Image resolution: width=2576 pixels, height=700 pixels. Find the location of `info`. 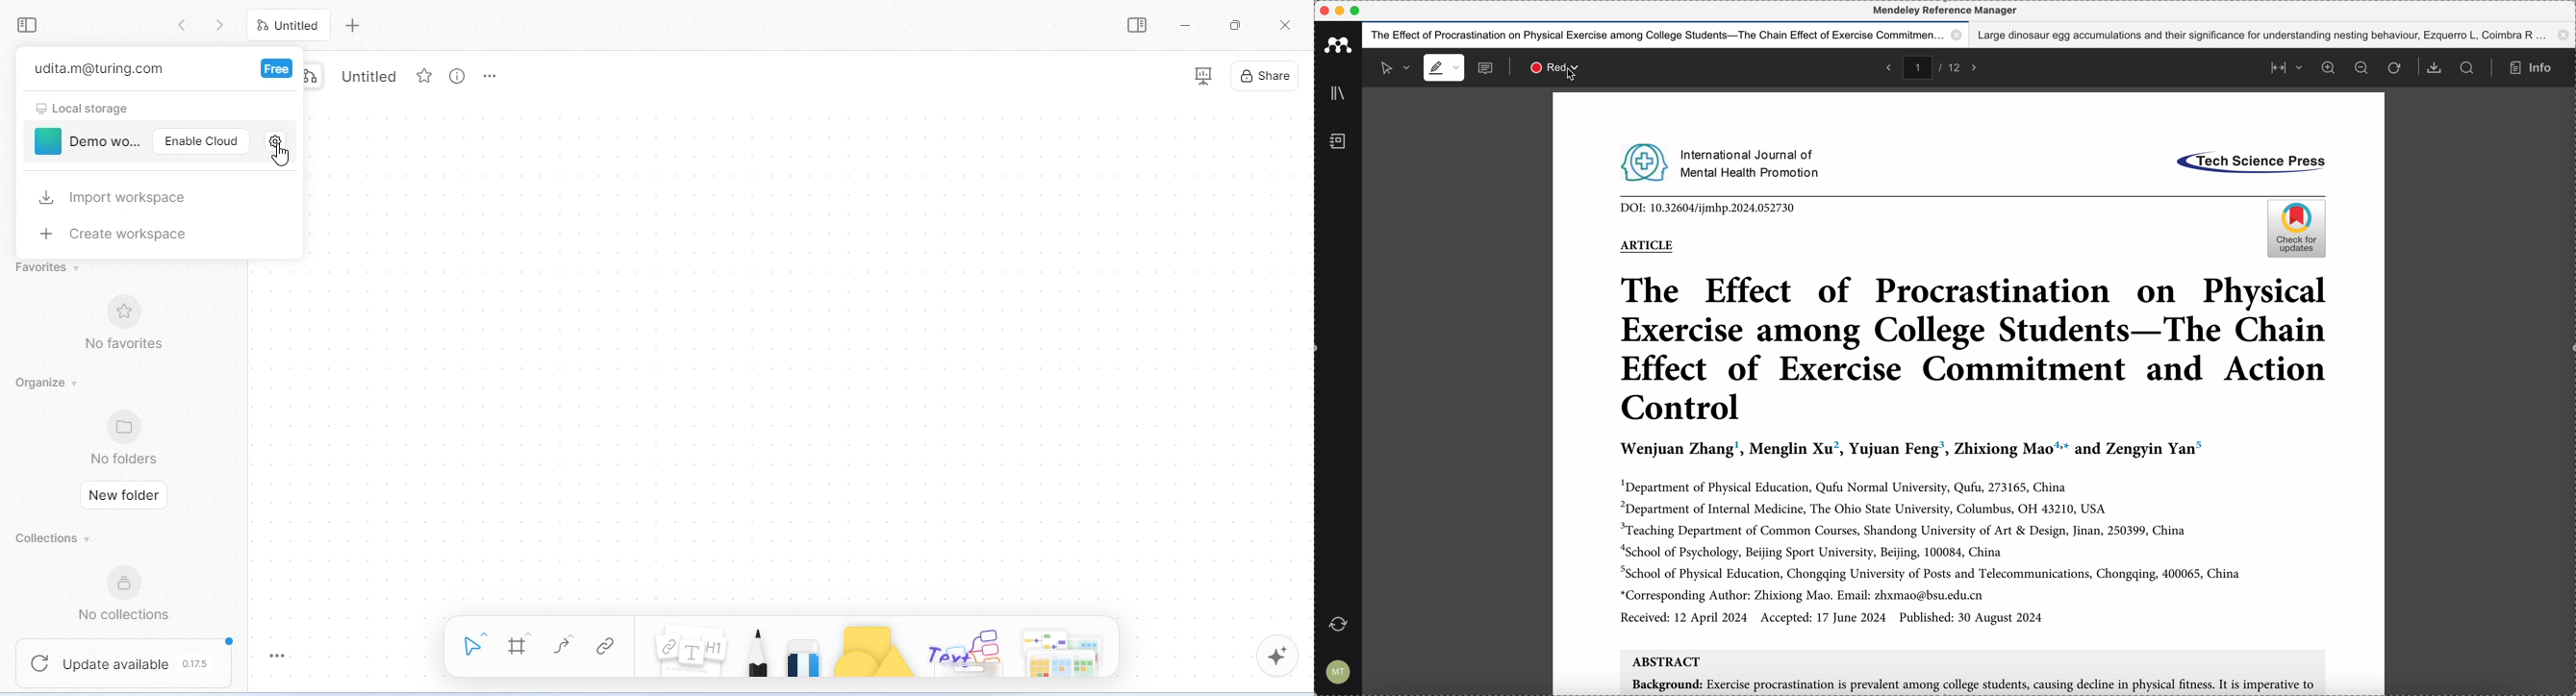

info is located at coordinates (2534, 68).